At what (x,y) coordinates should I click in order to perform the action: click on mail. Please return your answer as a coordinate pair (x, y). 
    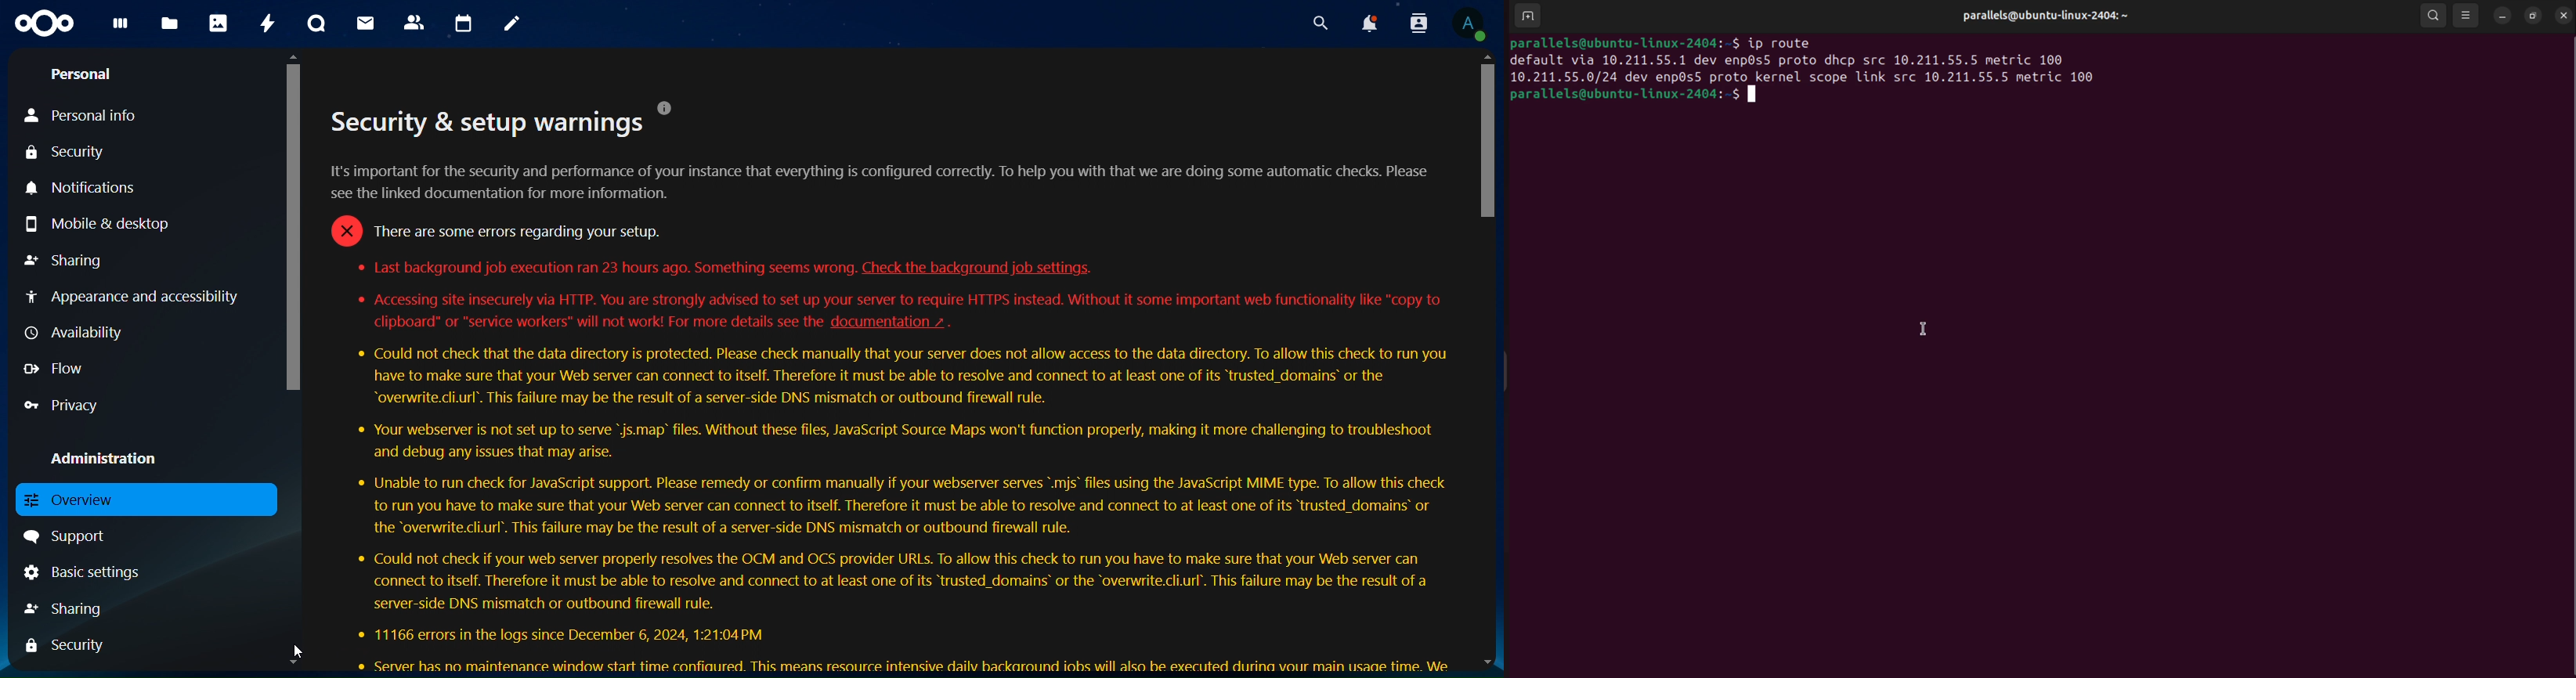
    Looking at the image, I should click on (367, 22).